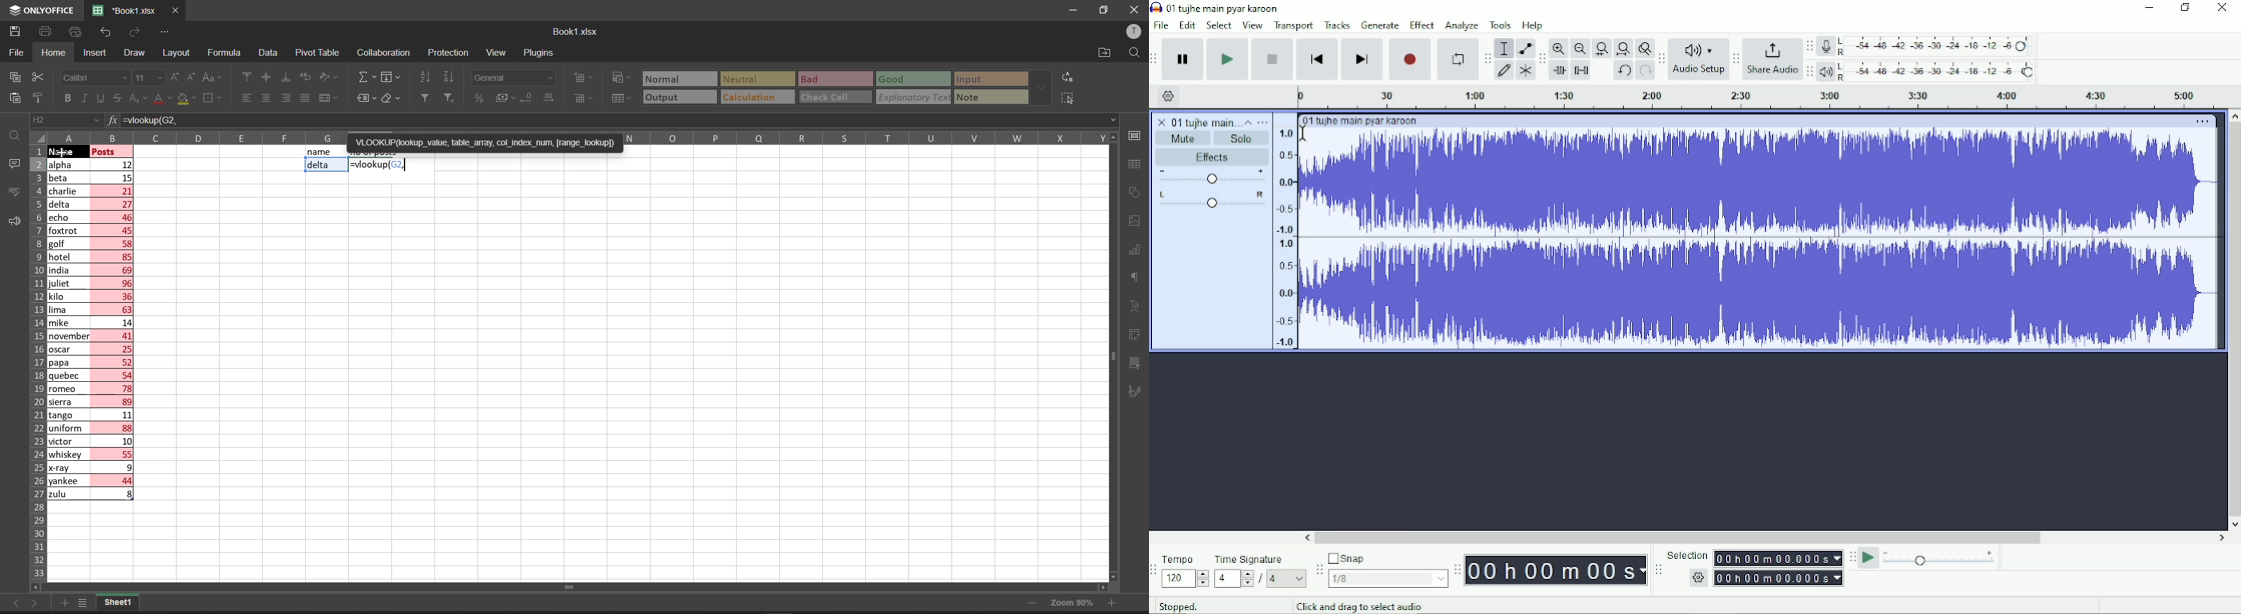 The image size is (2268, 616). What do you see at coordinates (1115, 576) in the screenshot?
I see `scroll down` at bounding box center [1115, 576].